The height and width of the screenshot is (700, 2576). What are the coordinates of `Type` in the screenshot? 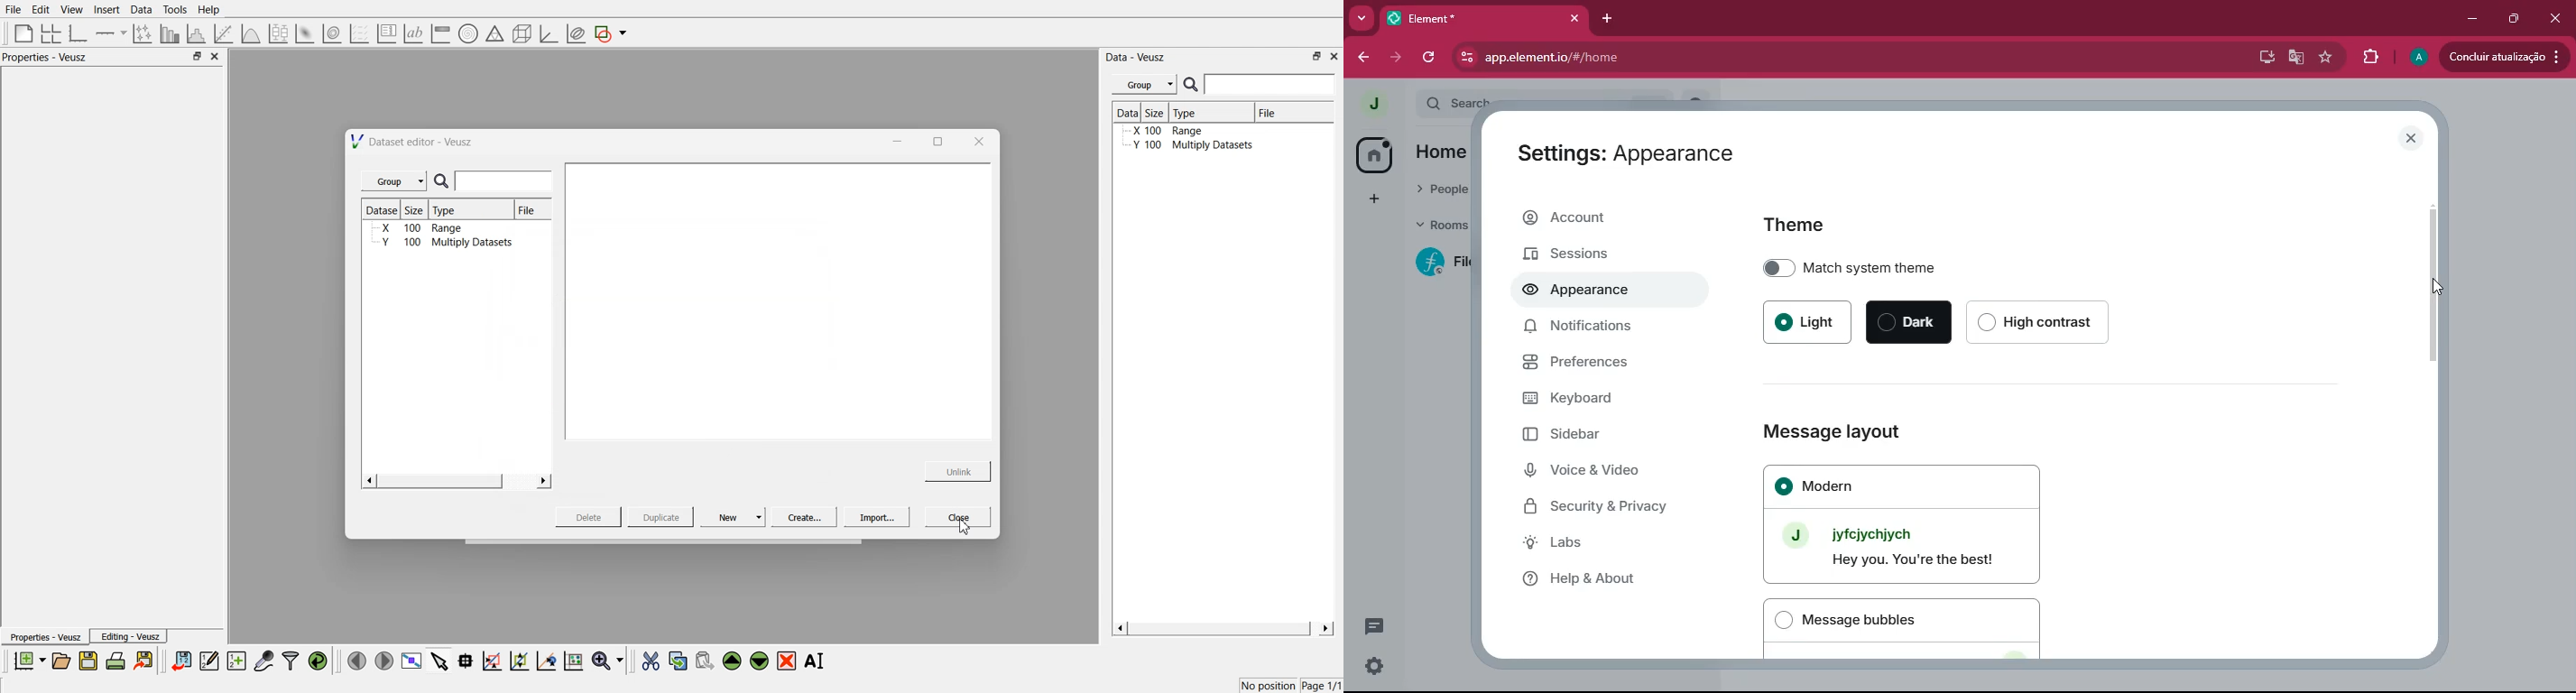 It's located at (472, 209).